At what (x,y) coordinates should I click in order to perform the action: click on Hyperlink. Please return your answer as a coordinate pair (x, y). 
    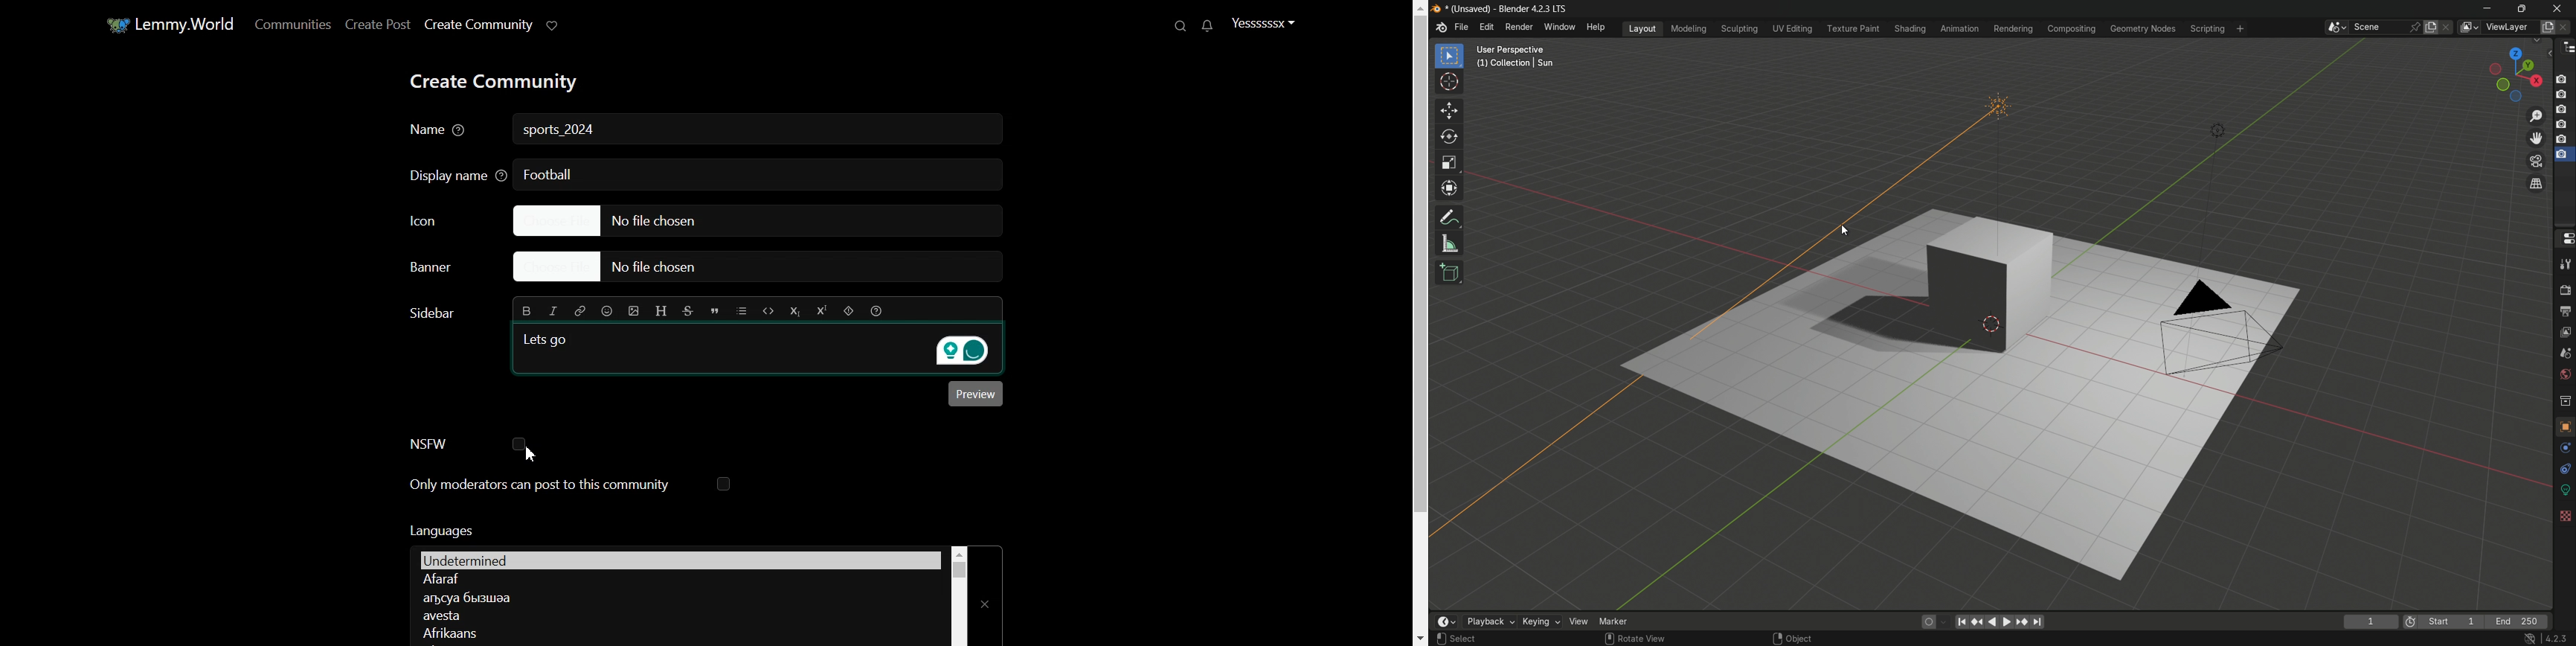
    Looking at the image, I should click on (579, 310).